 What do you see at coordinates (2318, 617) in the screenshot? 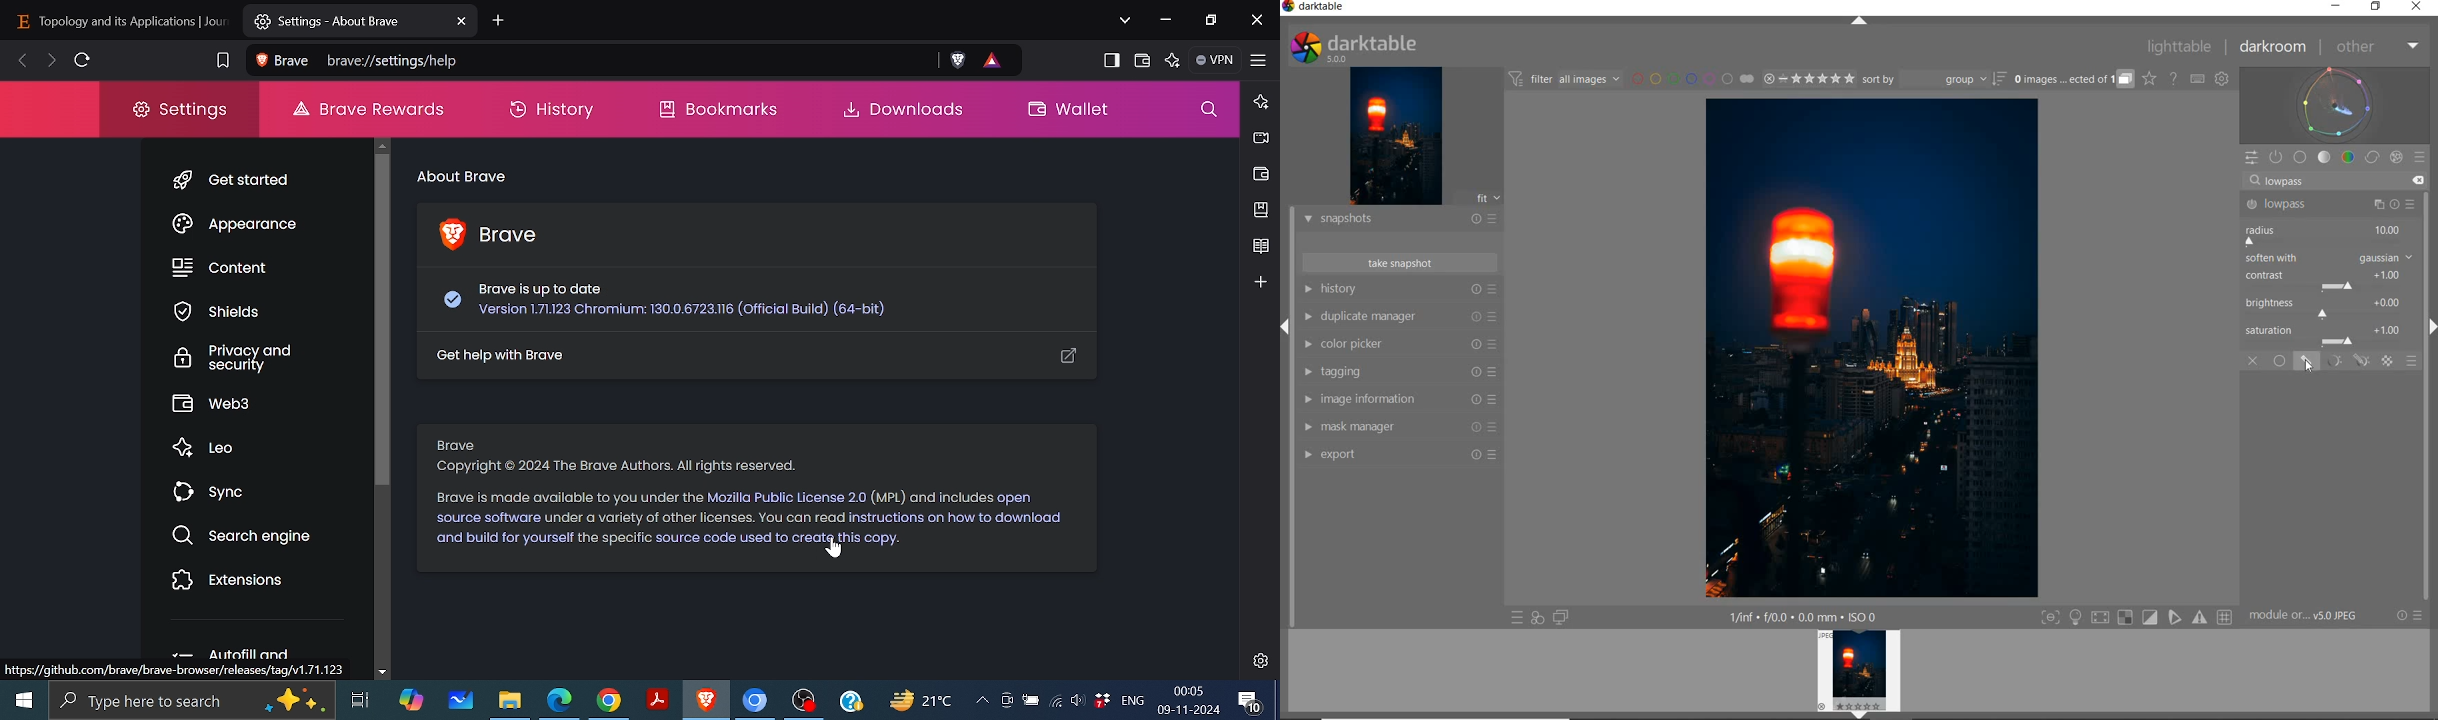
I see `MODULE...v5.0 JPEG` at bounding box center [2318, 617].